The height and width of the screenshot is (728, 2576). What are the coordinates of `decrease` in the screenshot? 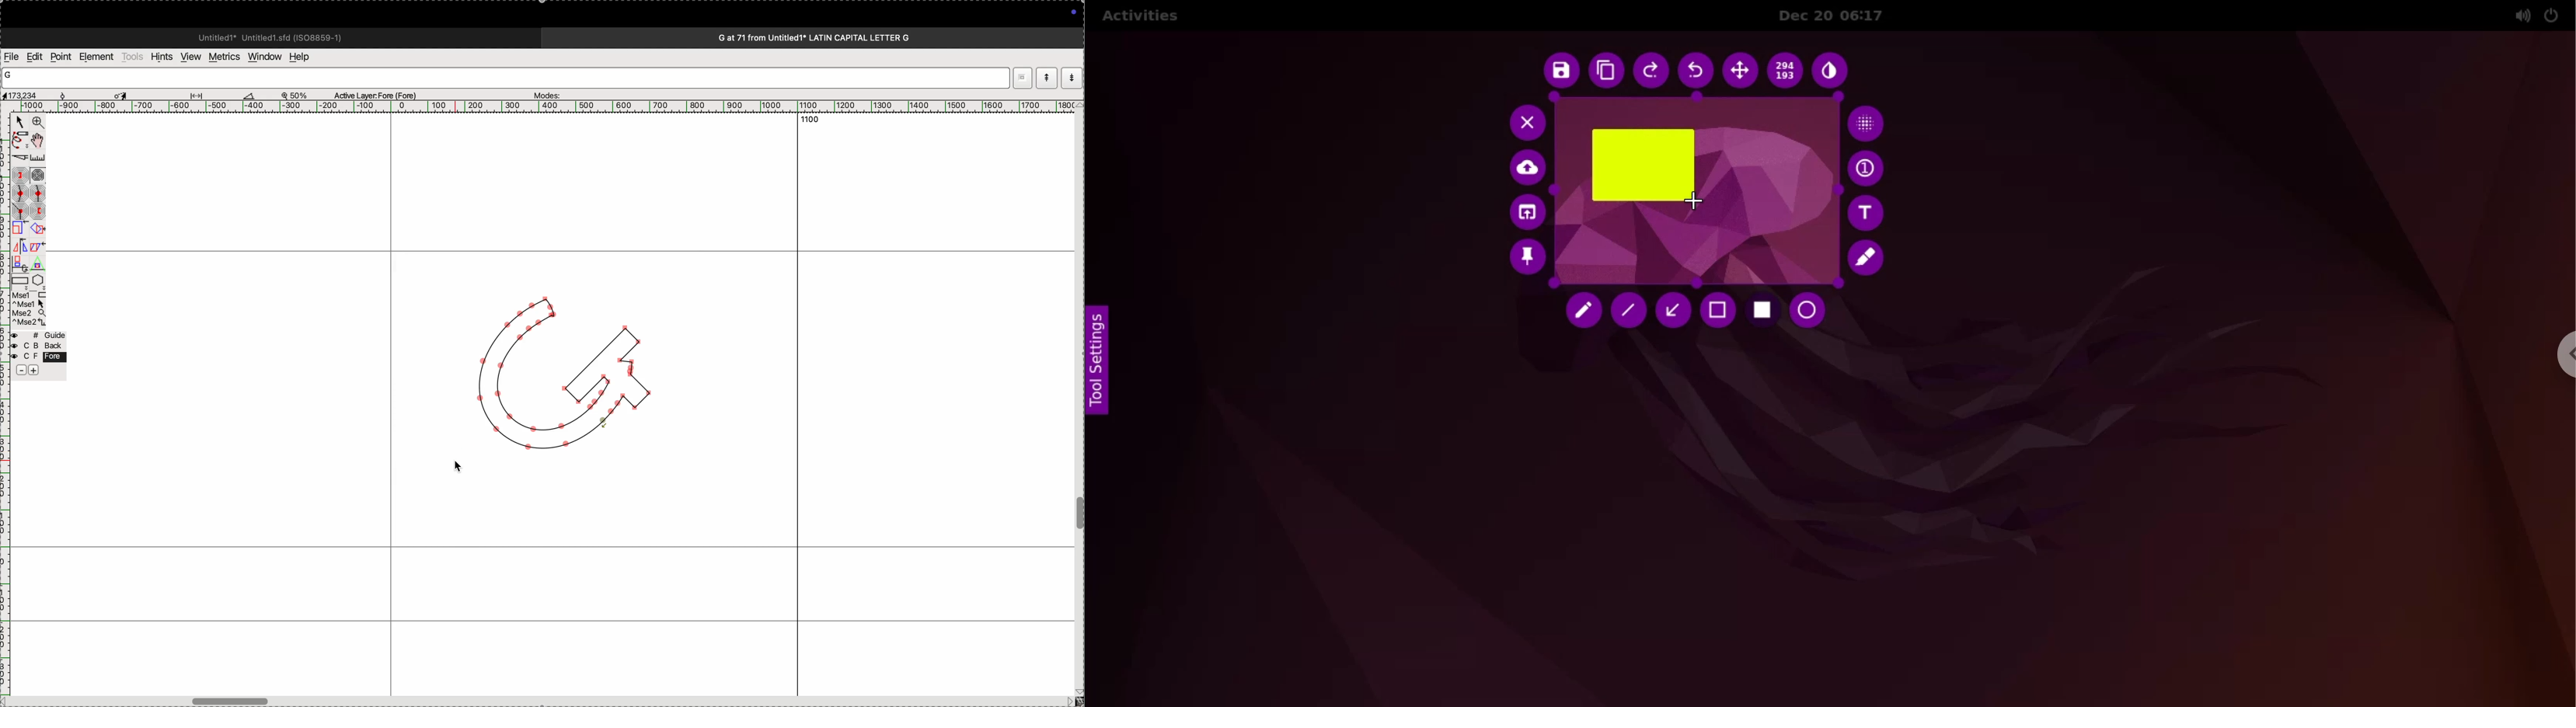 It's located at (21, 369).